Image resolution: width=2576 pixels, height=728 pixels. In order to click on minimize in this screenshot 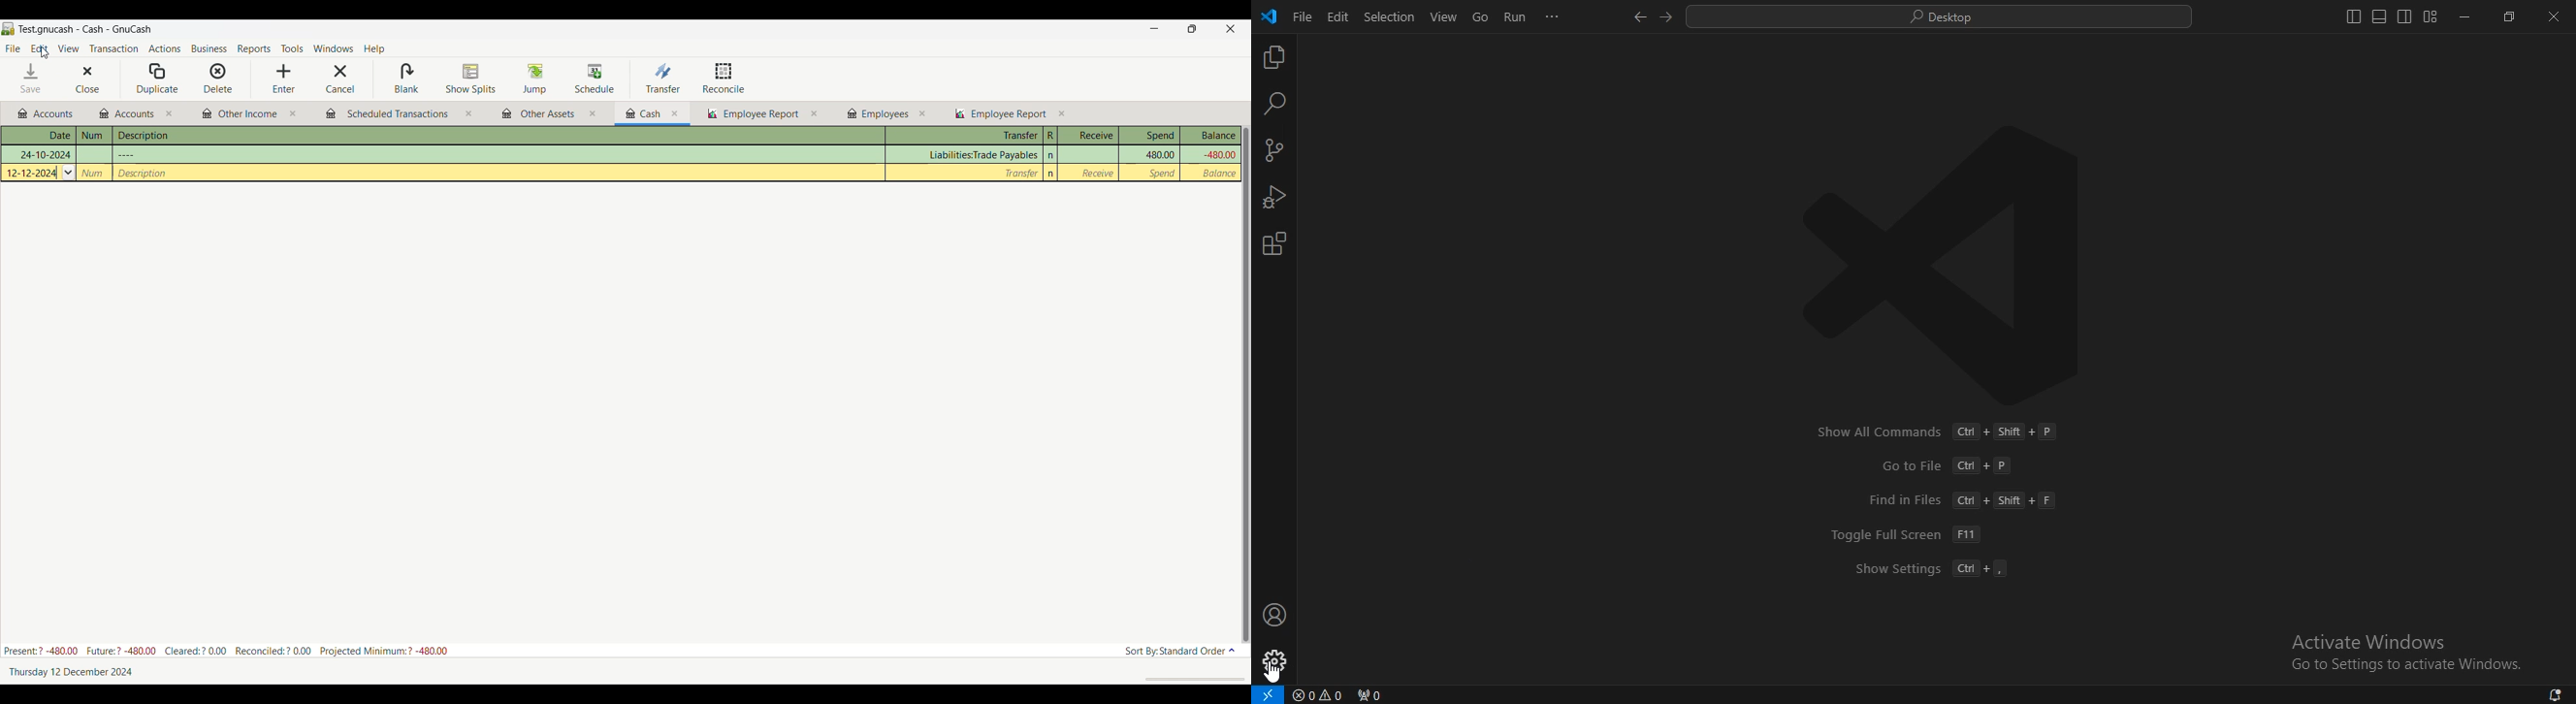, I will do `click(2466, 16)`.